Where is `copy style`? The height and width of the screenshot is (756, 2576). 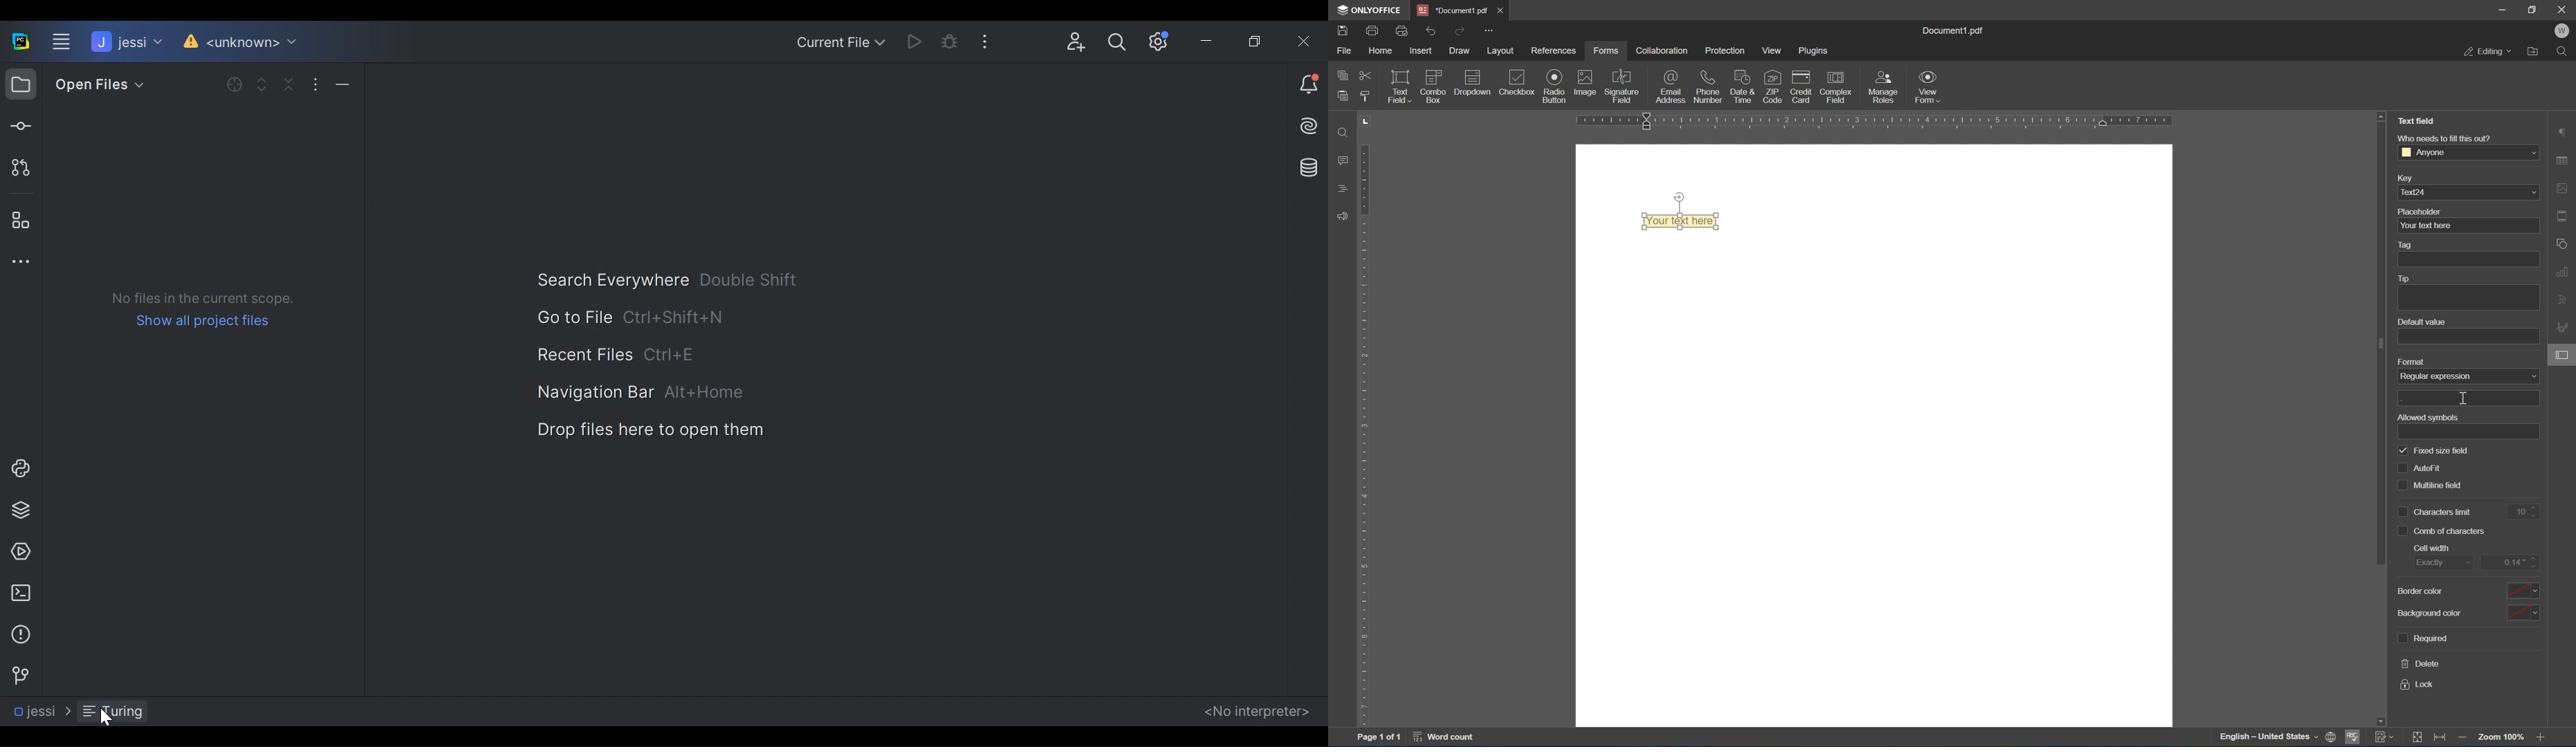
copy style is located at coordinates (1364, 96).